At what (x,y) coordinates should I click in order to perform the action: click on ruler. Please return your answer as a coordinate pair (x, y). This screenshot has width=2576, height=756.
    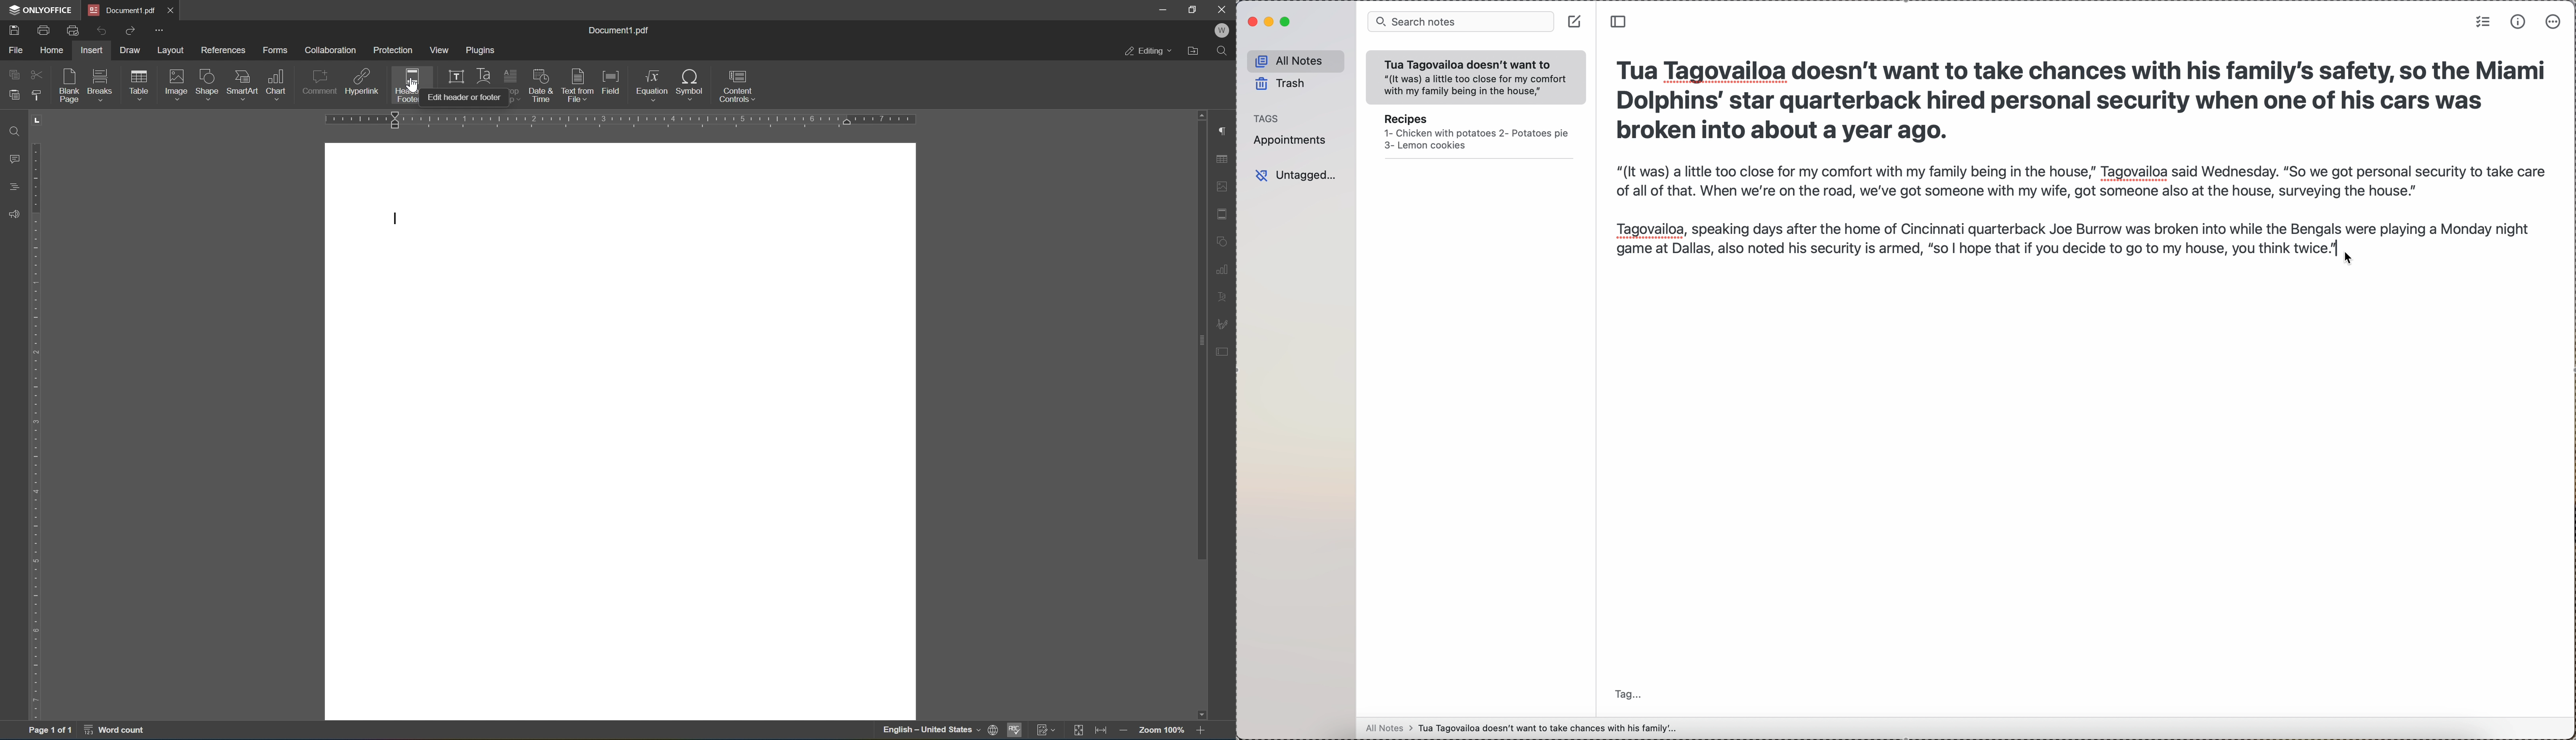
    Looking at the image, I should click on (624, 120).